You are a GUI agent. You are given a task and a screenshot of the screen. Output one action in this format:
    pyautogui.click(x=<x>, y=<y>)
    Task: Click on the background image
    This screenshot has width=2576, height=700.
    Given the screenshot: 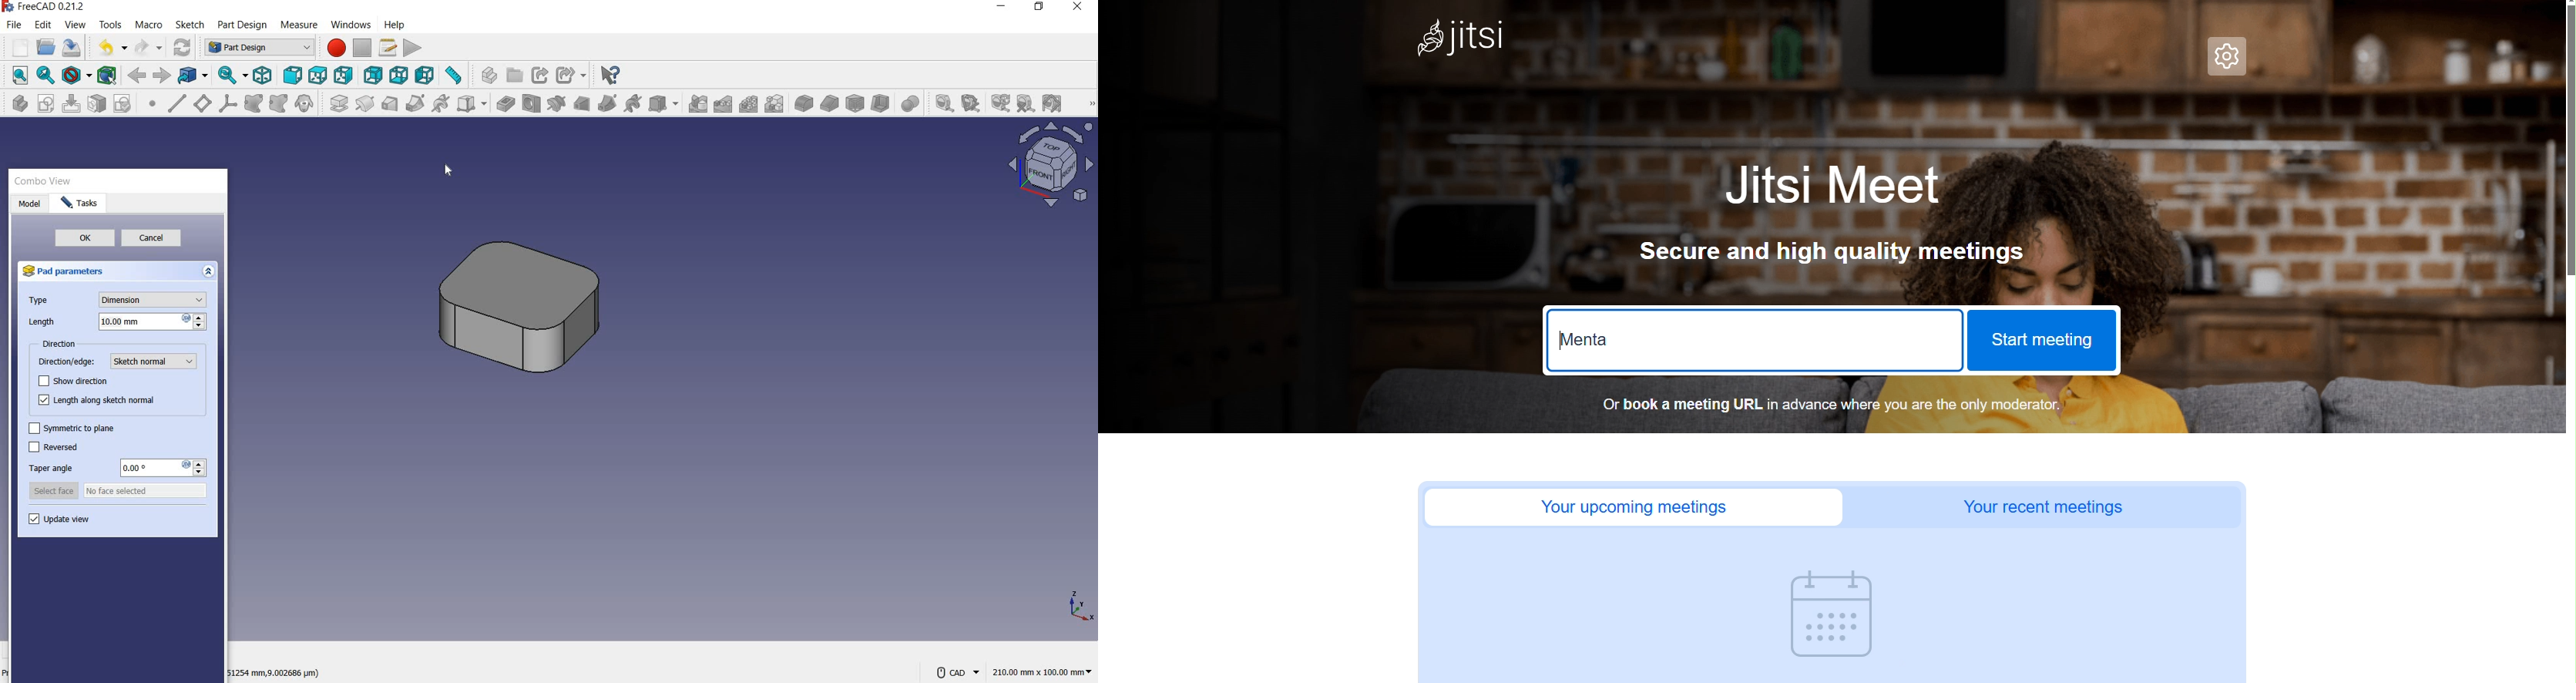 What is the action you would take?
    pyautogui.click(x=1469, y=291)
    